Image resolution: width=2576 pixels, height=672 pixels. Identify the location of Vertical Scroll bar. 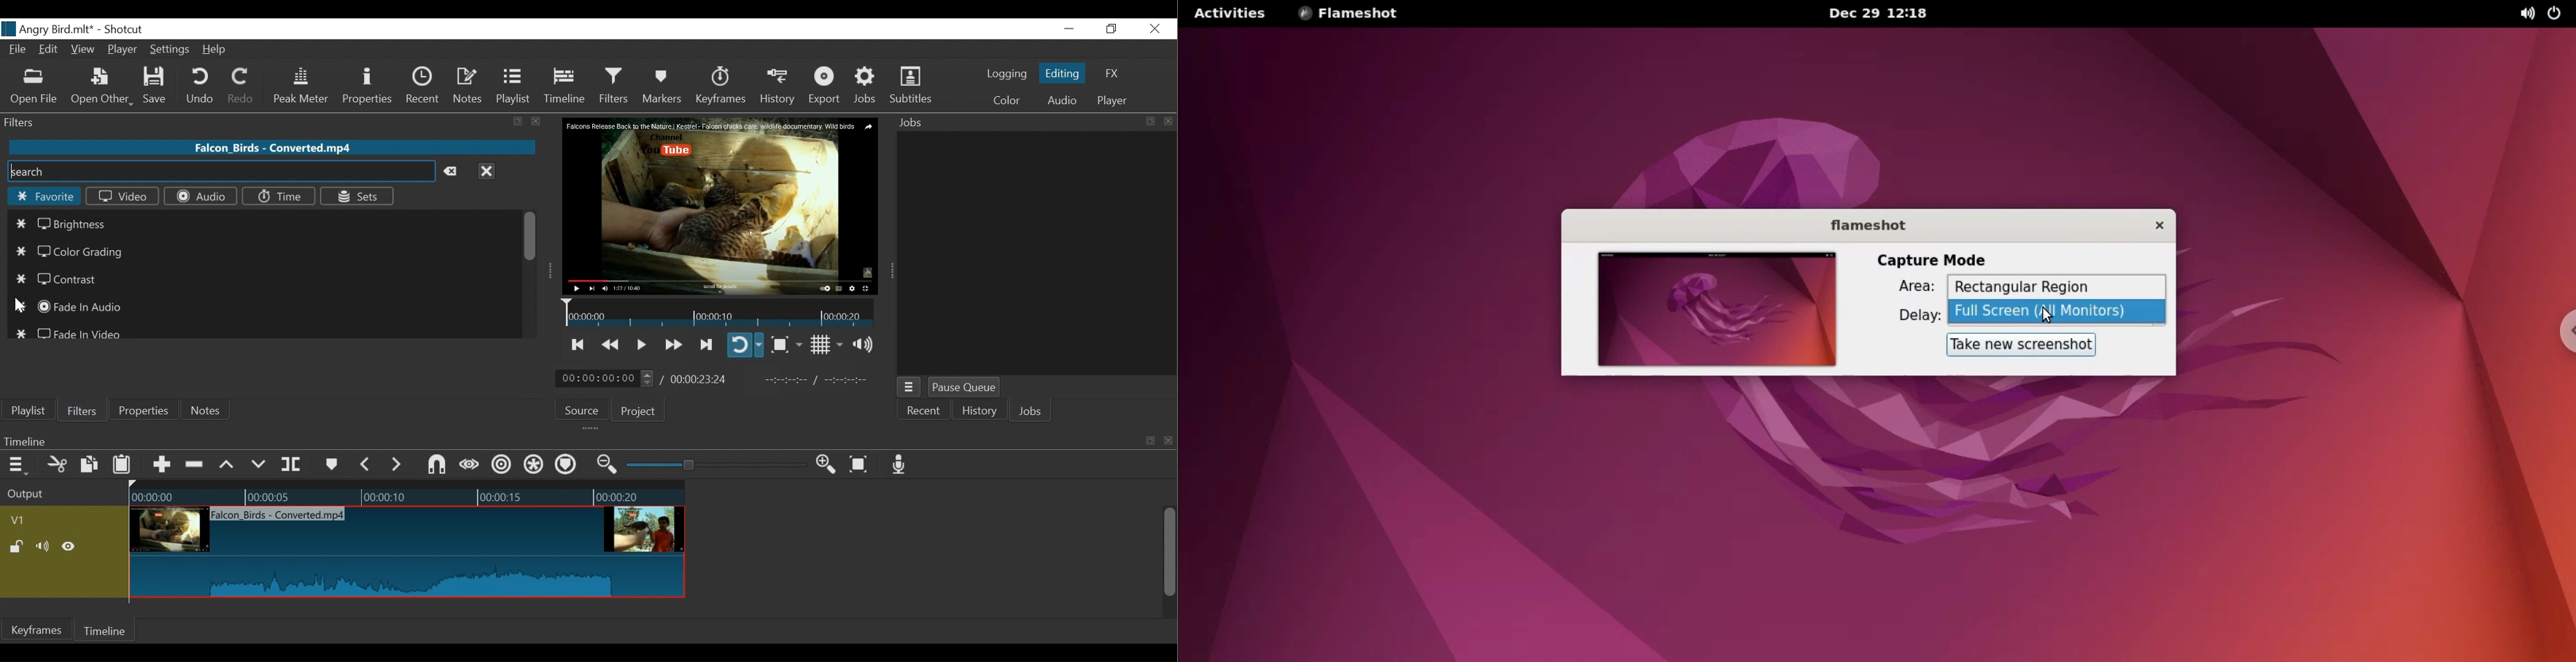
(531, 235).